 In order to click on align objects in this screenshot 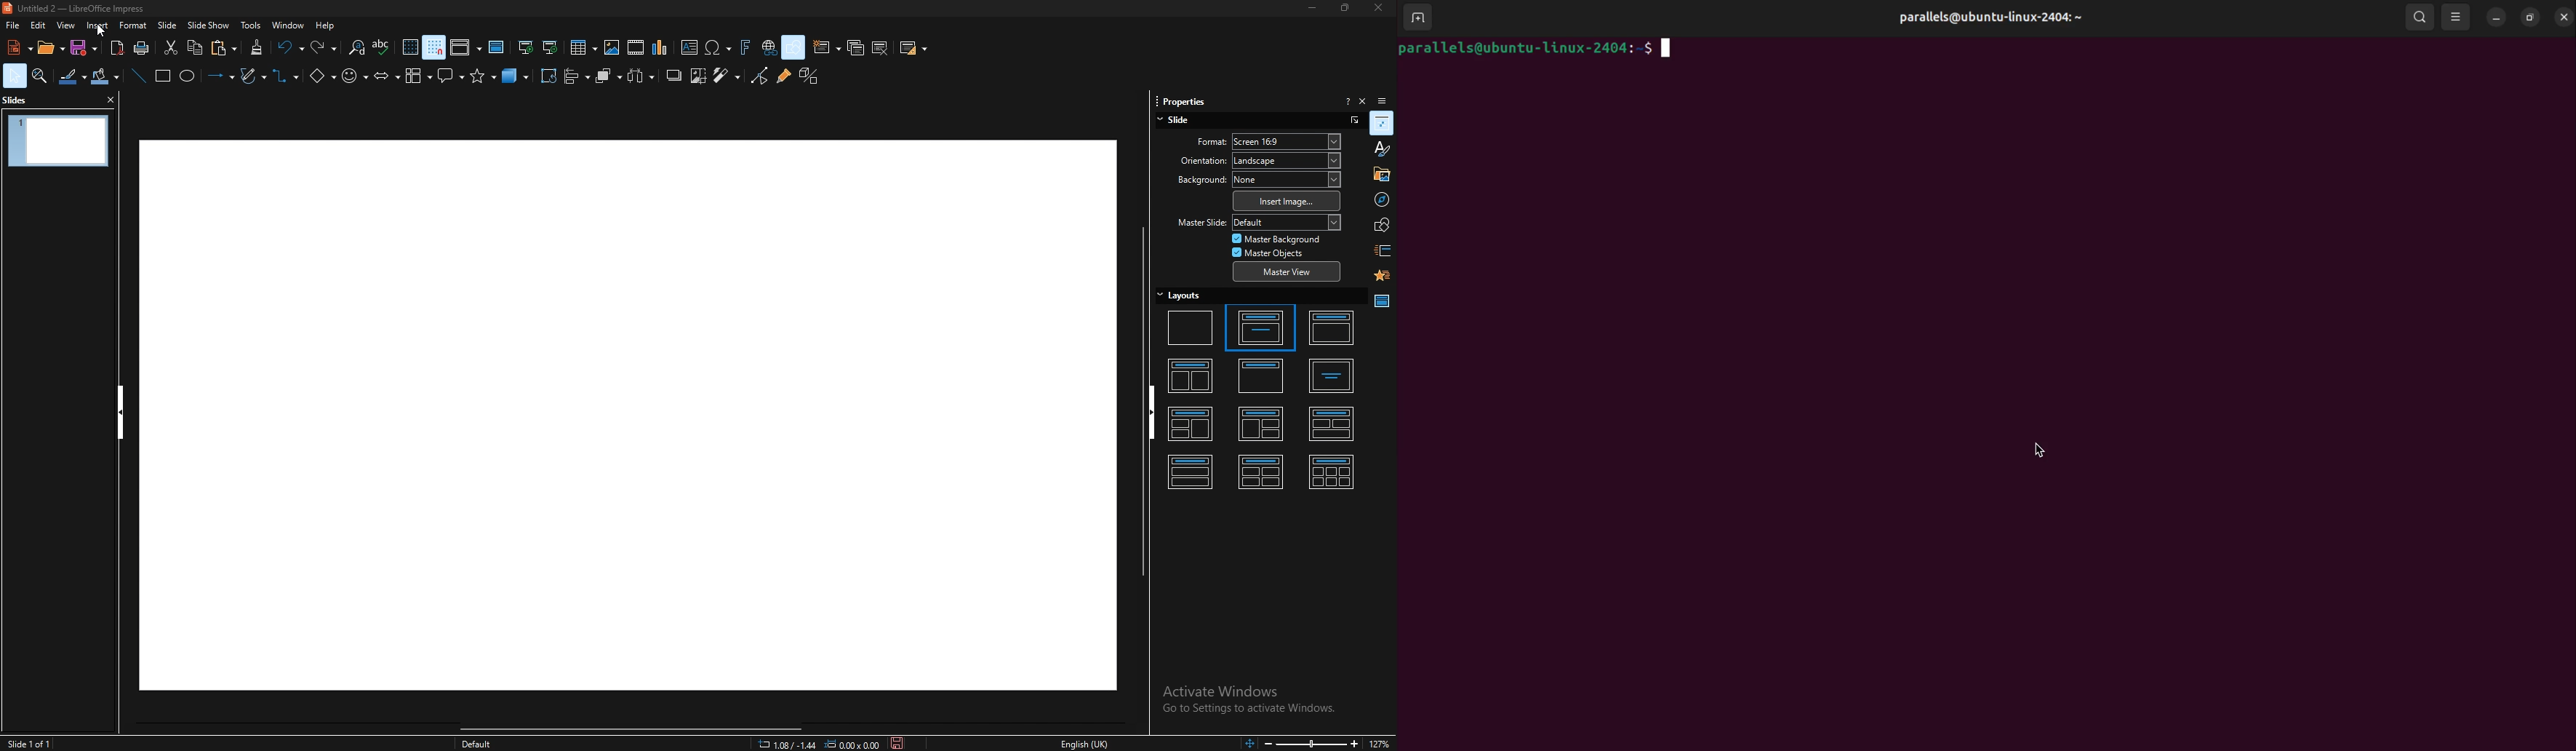, I will do `click(577, 76)`.